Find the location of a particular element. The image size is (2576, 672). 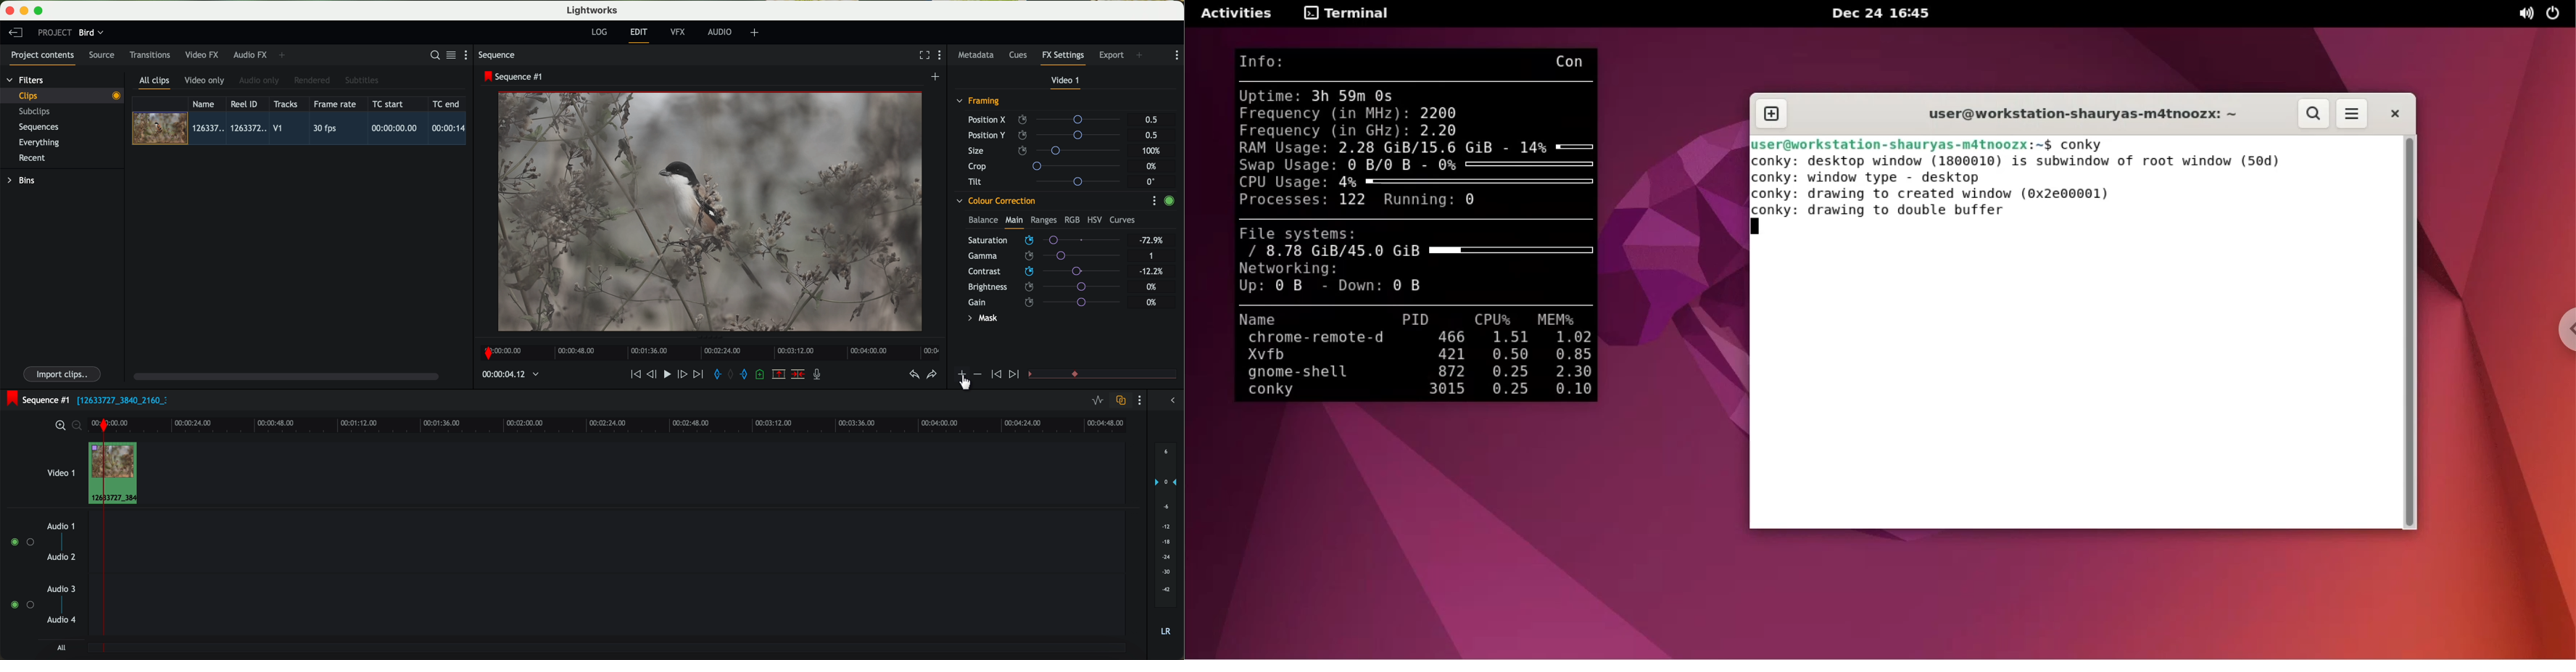

undo is located at coordinates (914, 375).